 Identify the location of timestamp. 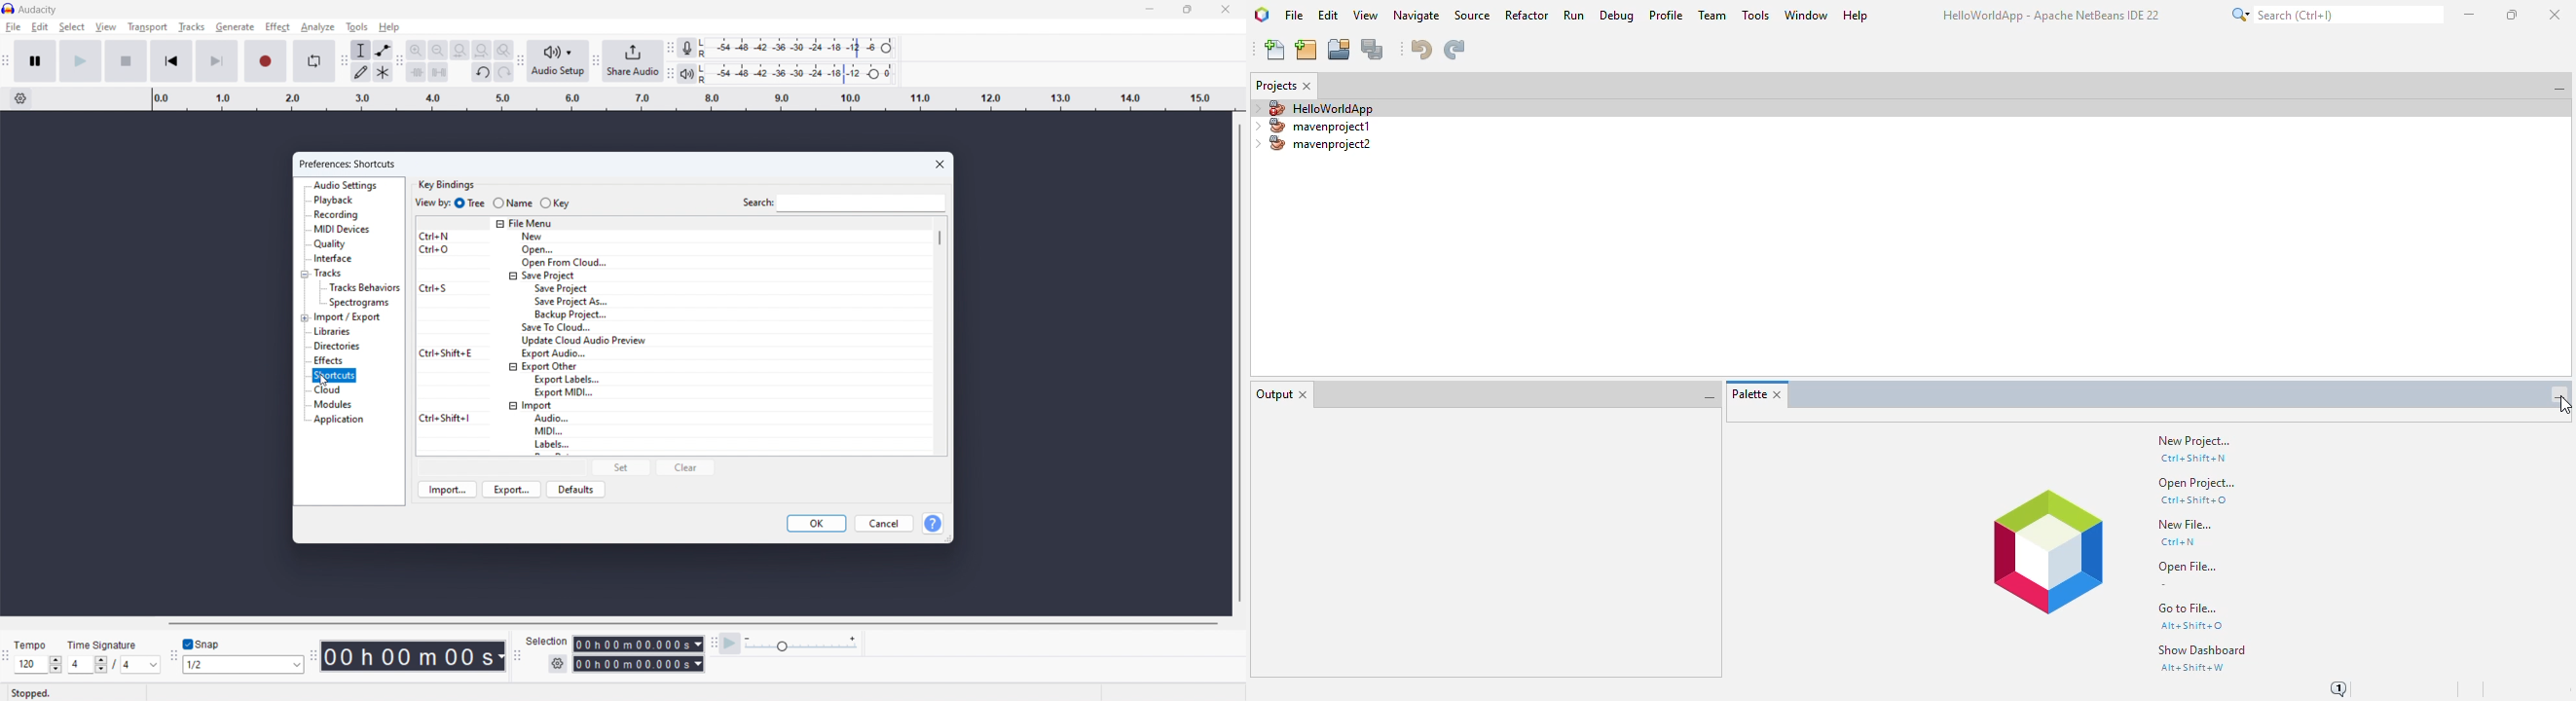
(407, 656).